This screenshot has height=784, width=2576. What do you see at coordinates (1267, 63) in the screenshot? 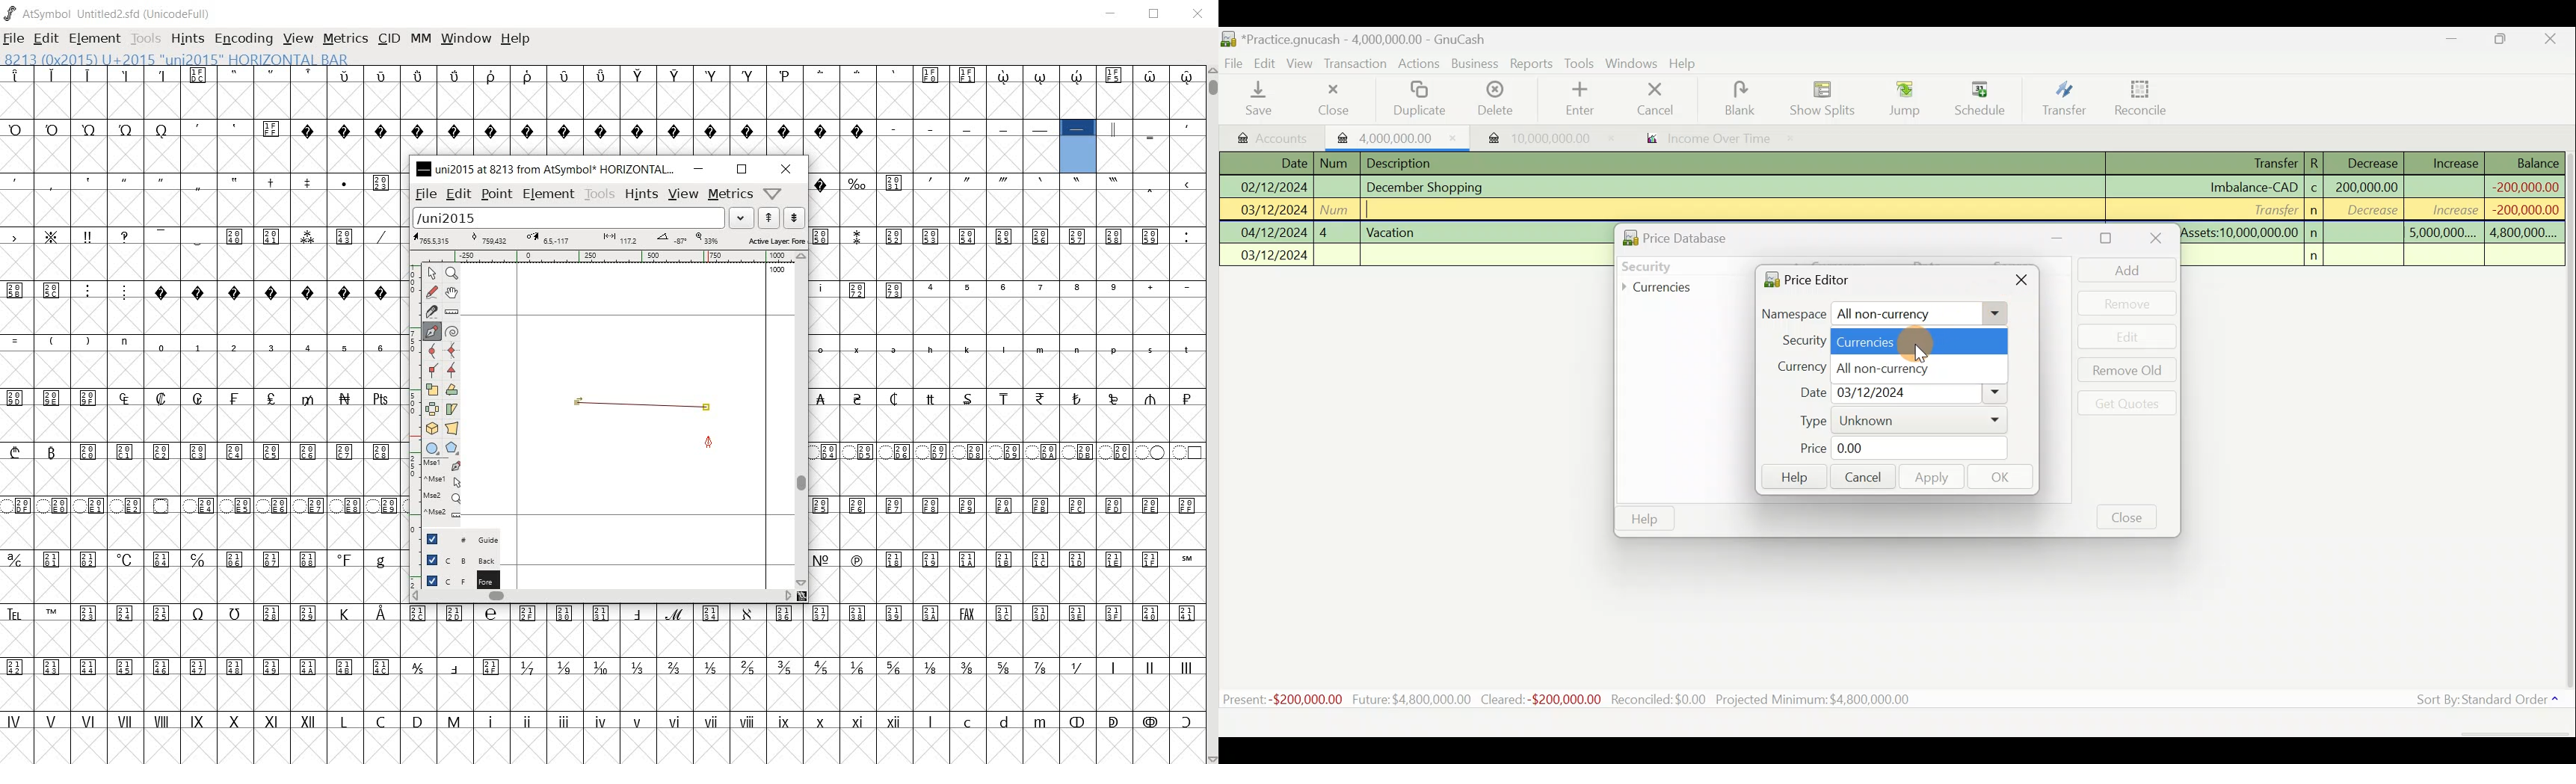
I see `Edit` at bounding box center [1267, 63].